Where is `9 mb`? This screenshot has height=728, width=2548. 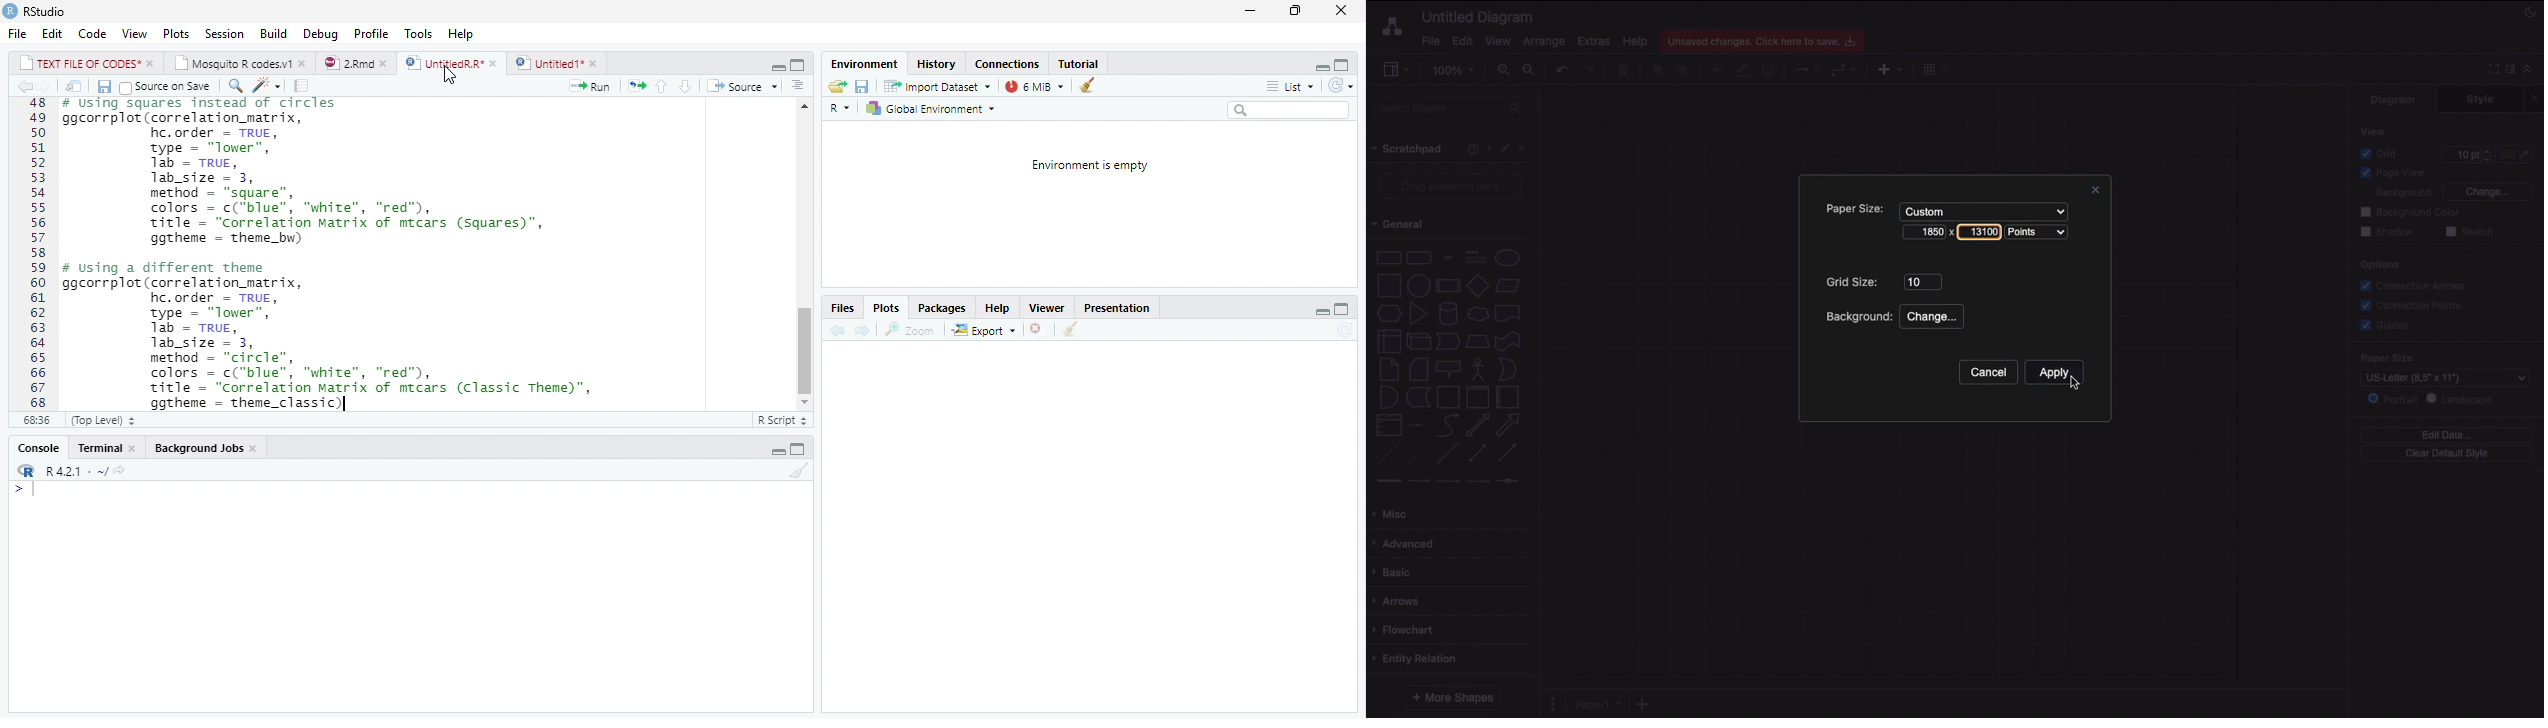 9 mb is located at coordinates (1036, 87).